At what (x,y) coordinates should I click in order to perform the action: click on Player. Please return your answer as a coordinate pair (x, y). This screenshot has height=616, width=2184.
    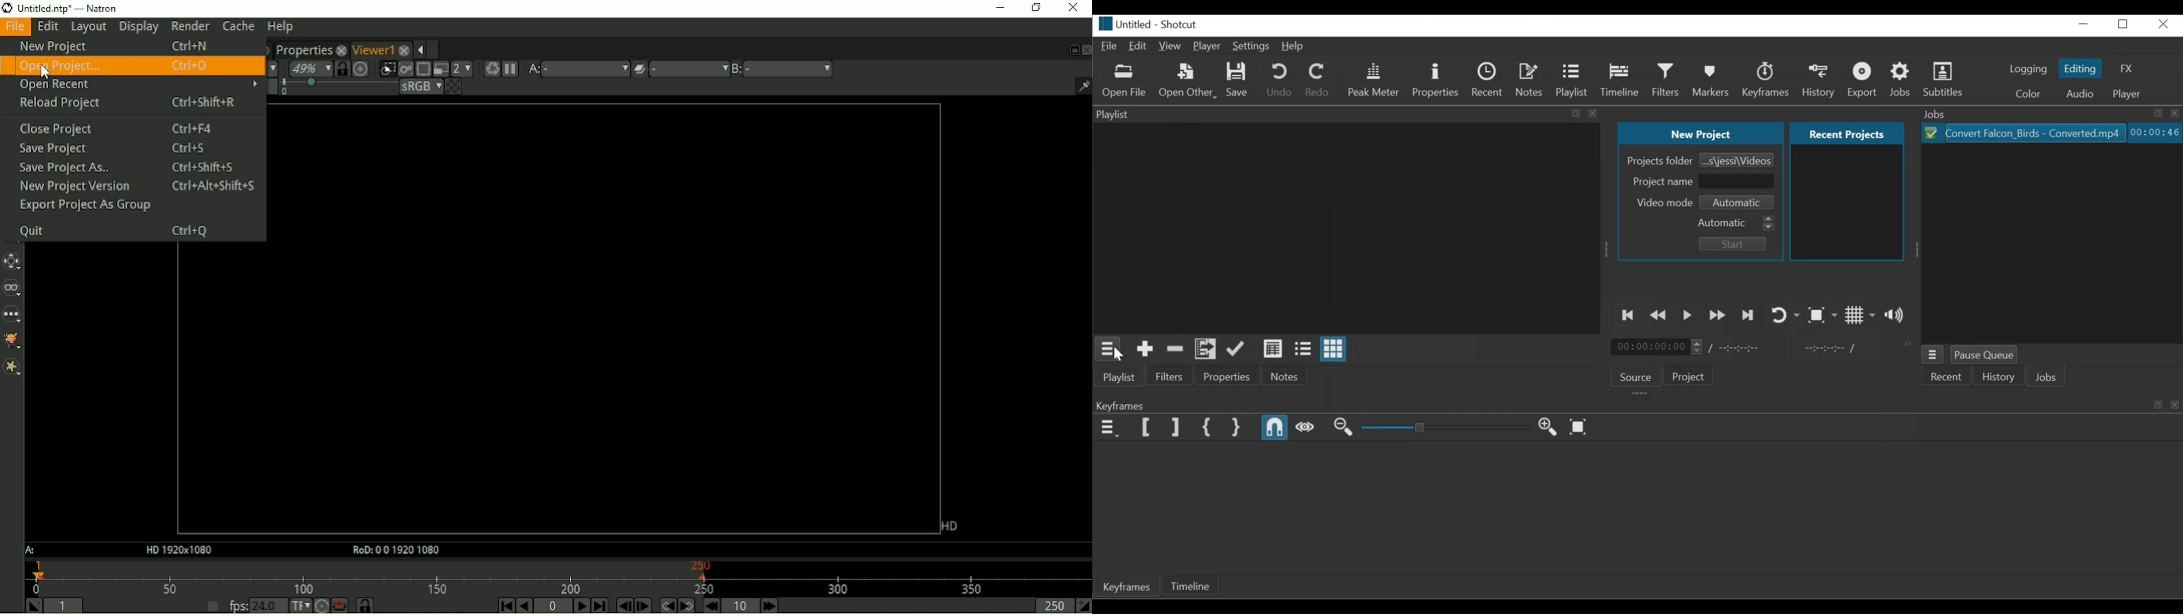
    Looking at the image, I should click on (1207, 46).